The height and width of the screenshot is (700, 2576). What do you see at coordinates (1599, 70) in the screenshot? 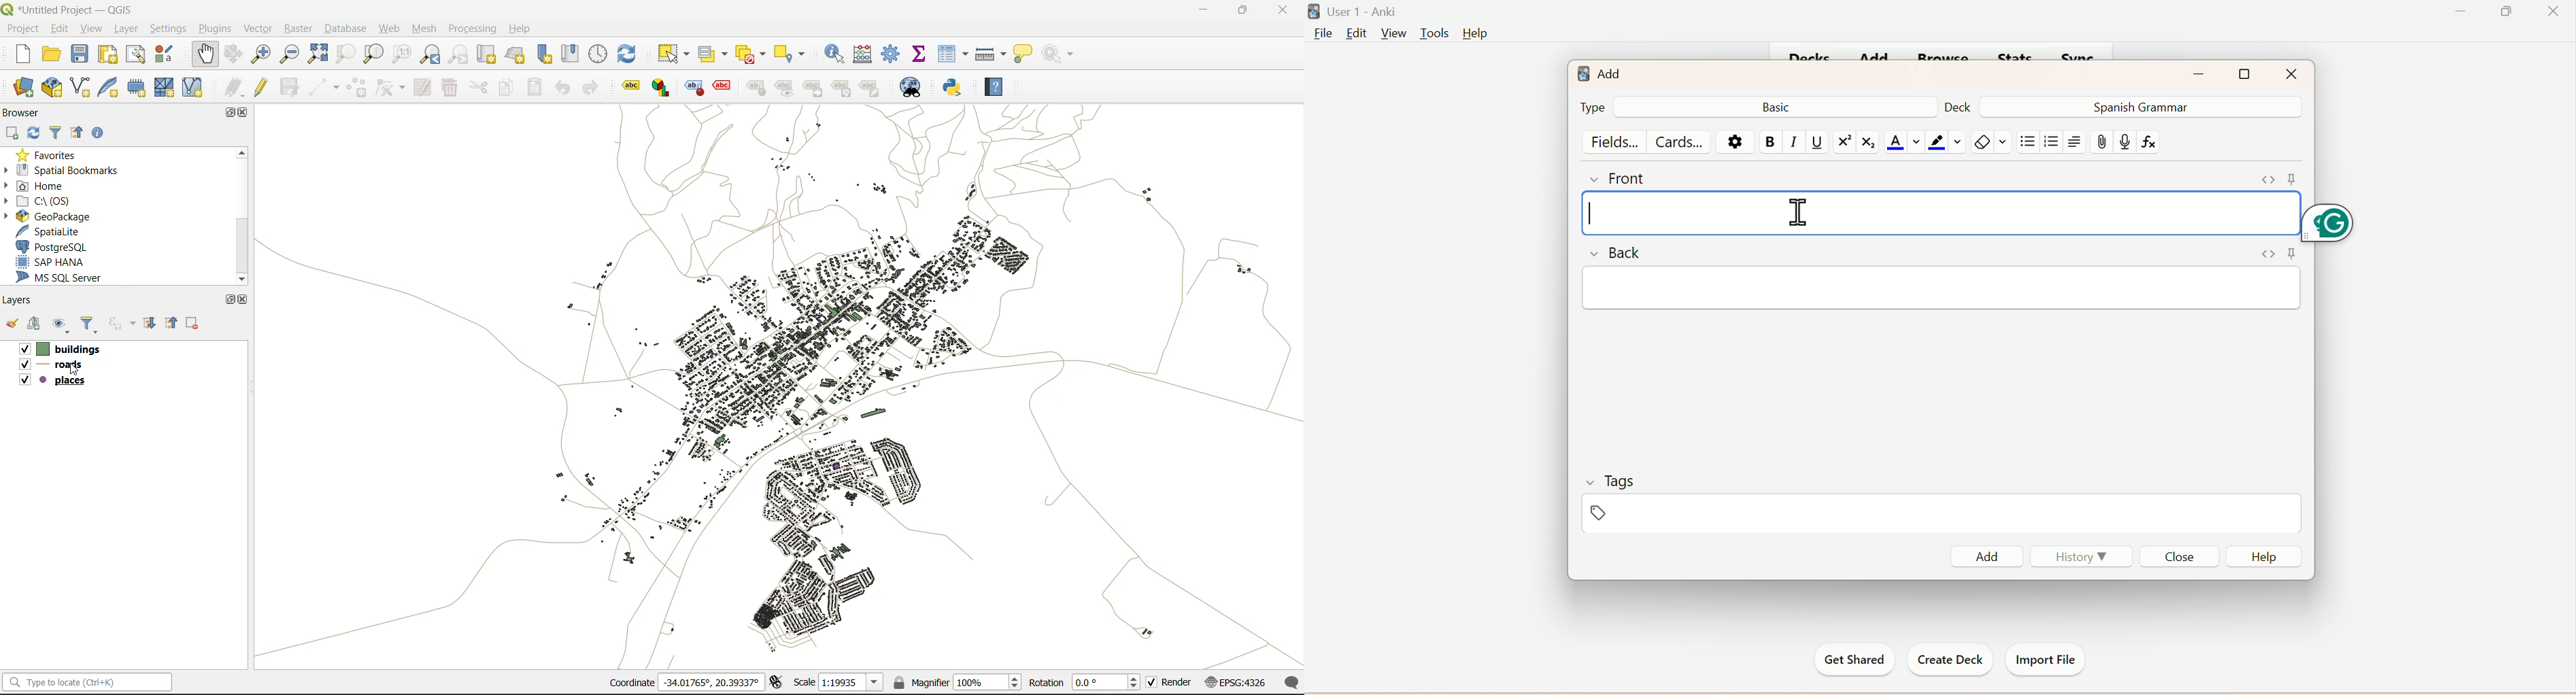
I see `Add` at bounding box center [1599, 70].